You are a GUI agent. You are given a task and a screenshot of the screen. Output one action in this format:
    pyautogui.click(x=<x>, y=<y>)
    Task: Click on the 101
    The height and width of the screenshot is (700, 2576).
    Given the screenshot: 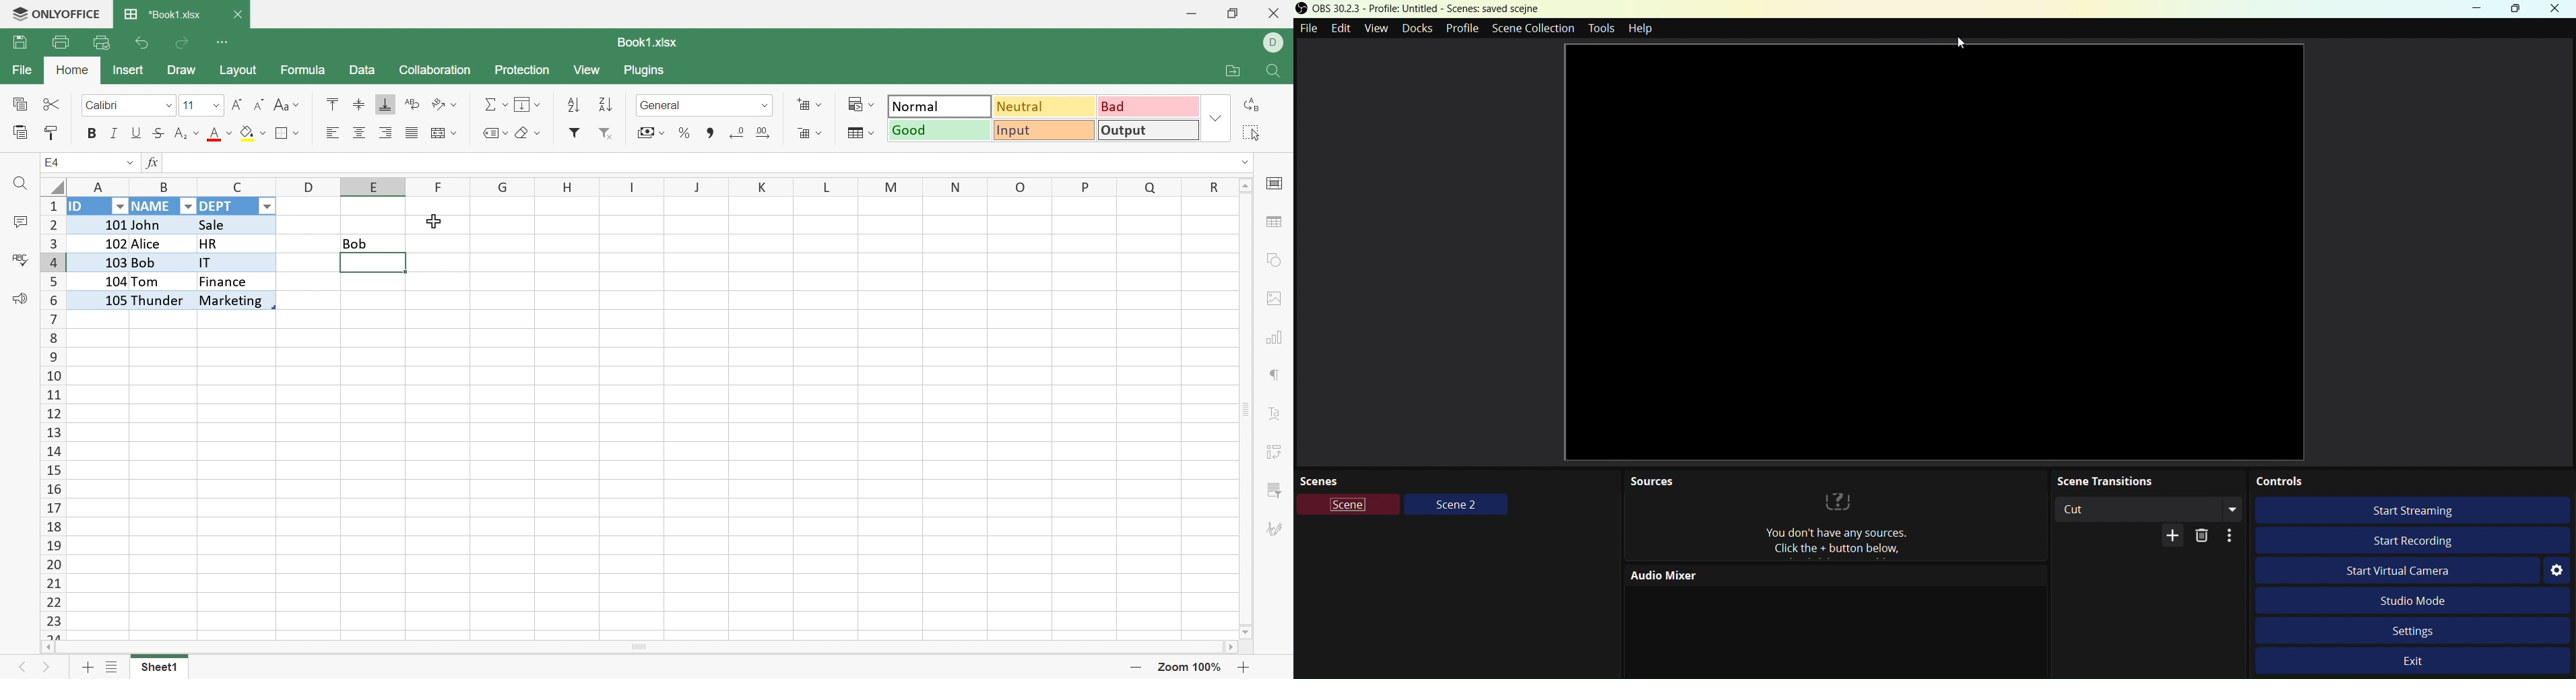 What is the action you would take?
    pyautogui.click(x=100, y=222)
    